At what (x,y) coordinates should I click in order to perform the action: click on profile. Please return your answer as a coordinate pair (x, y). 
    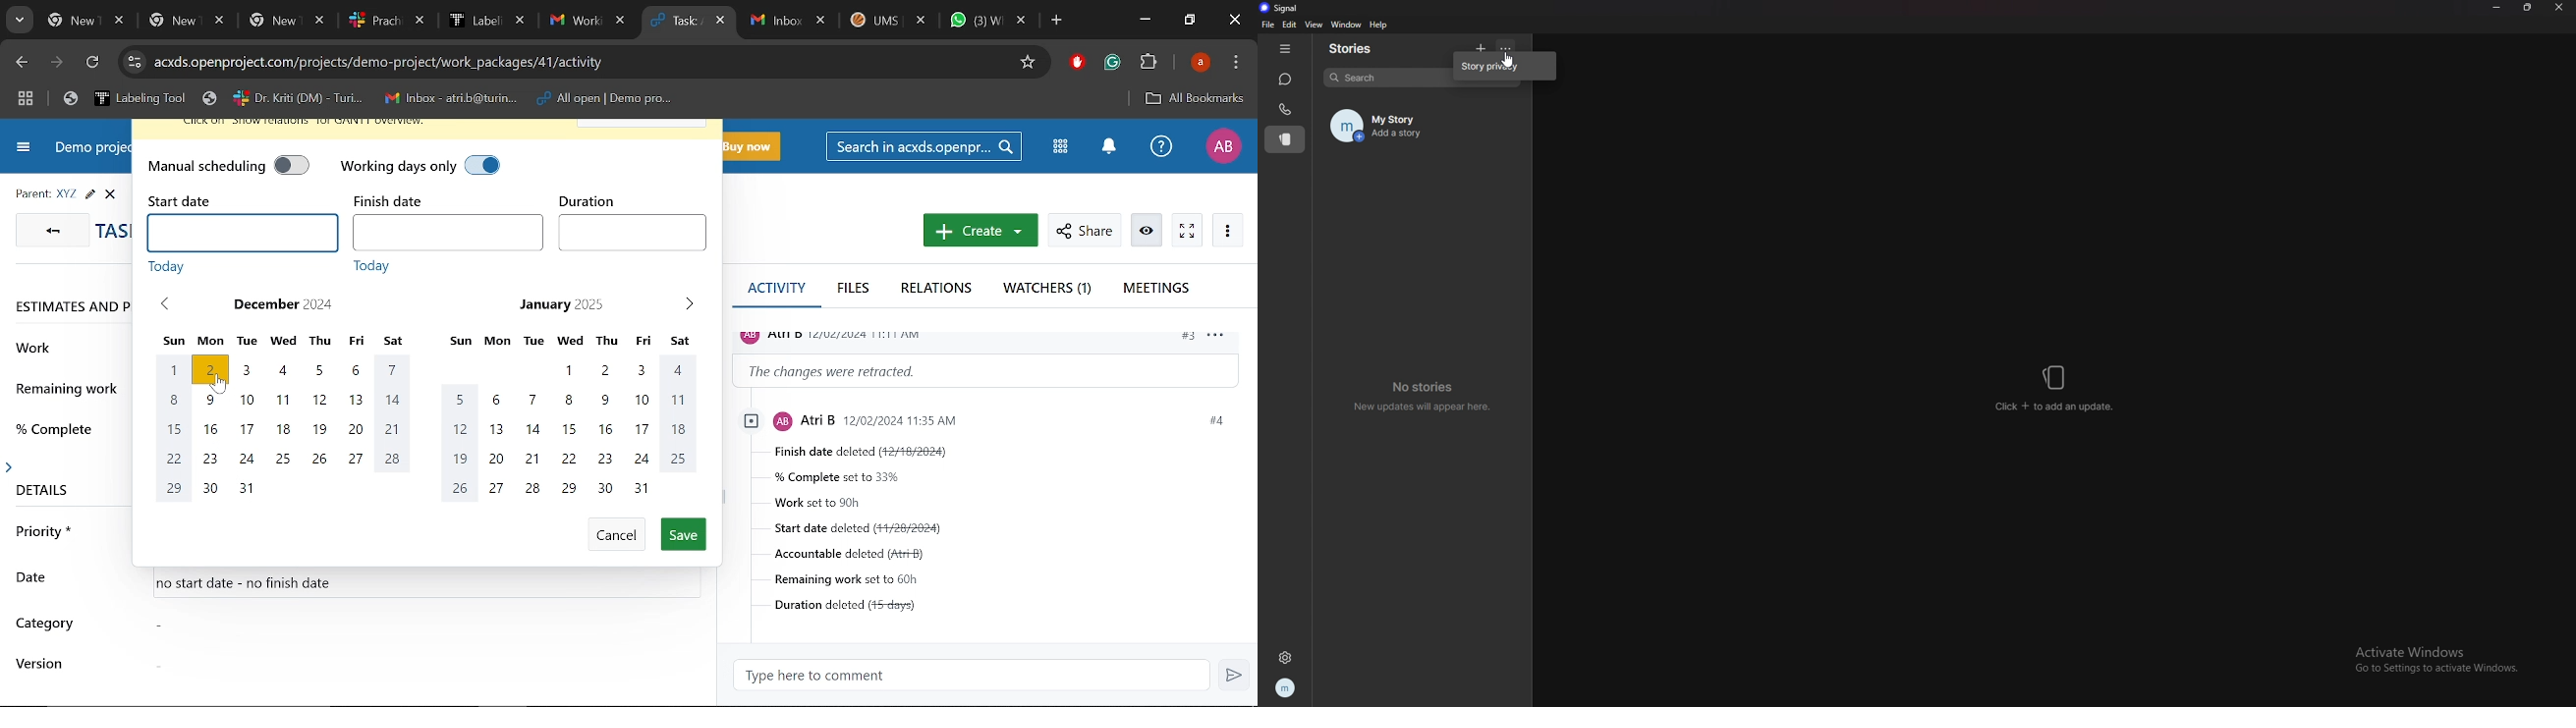
    Looking at the image, I should click on (1286, 686).